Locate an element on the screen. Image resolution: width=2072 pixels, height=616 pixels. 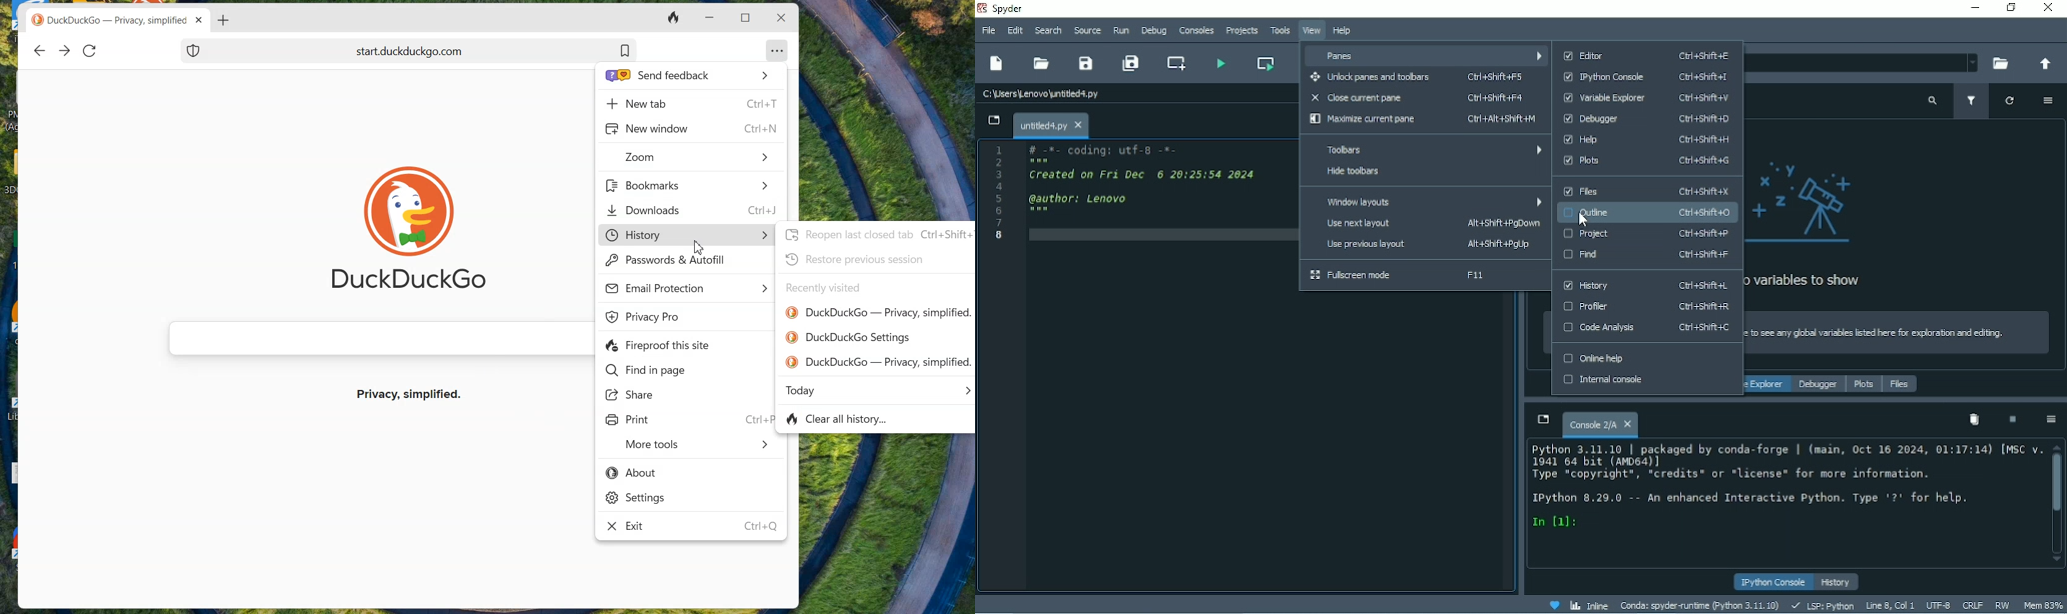
Unlock panes and toolbars is located at coordinates (1417, 78).